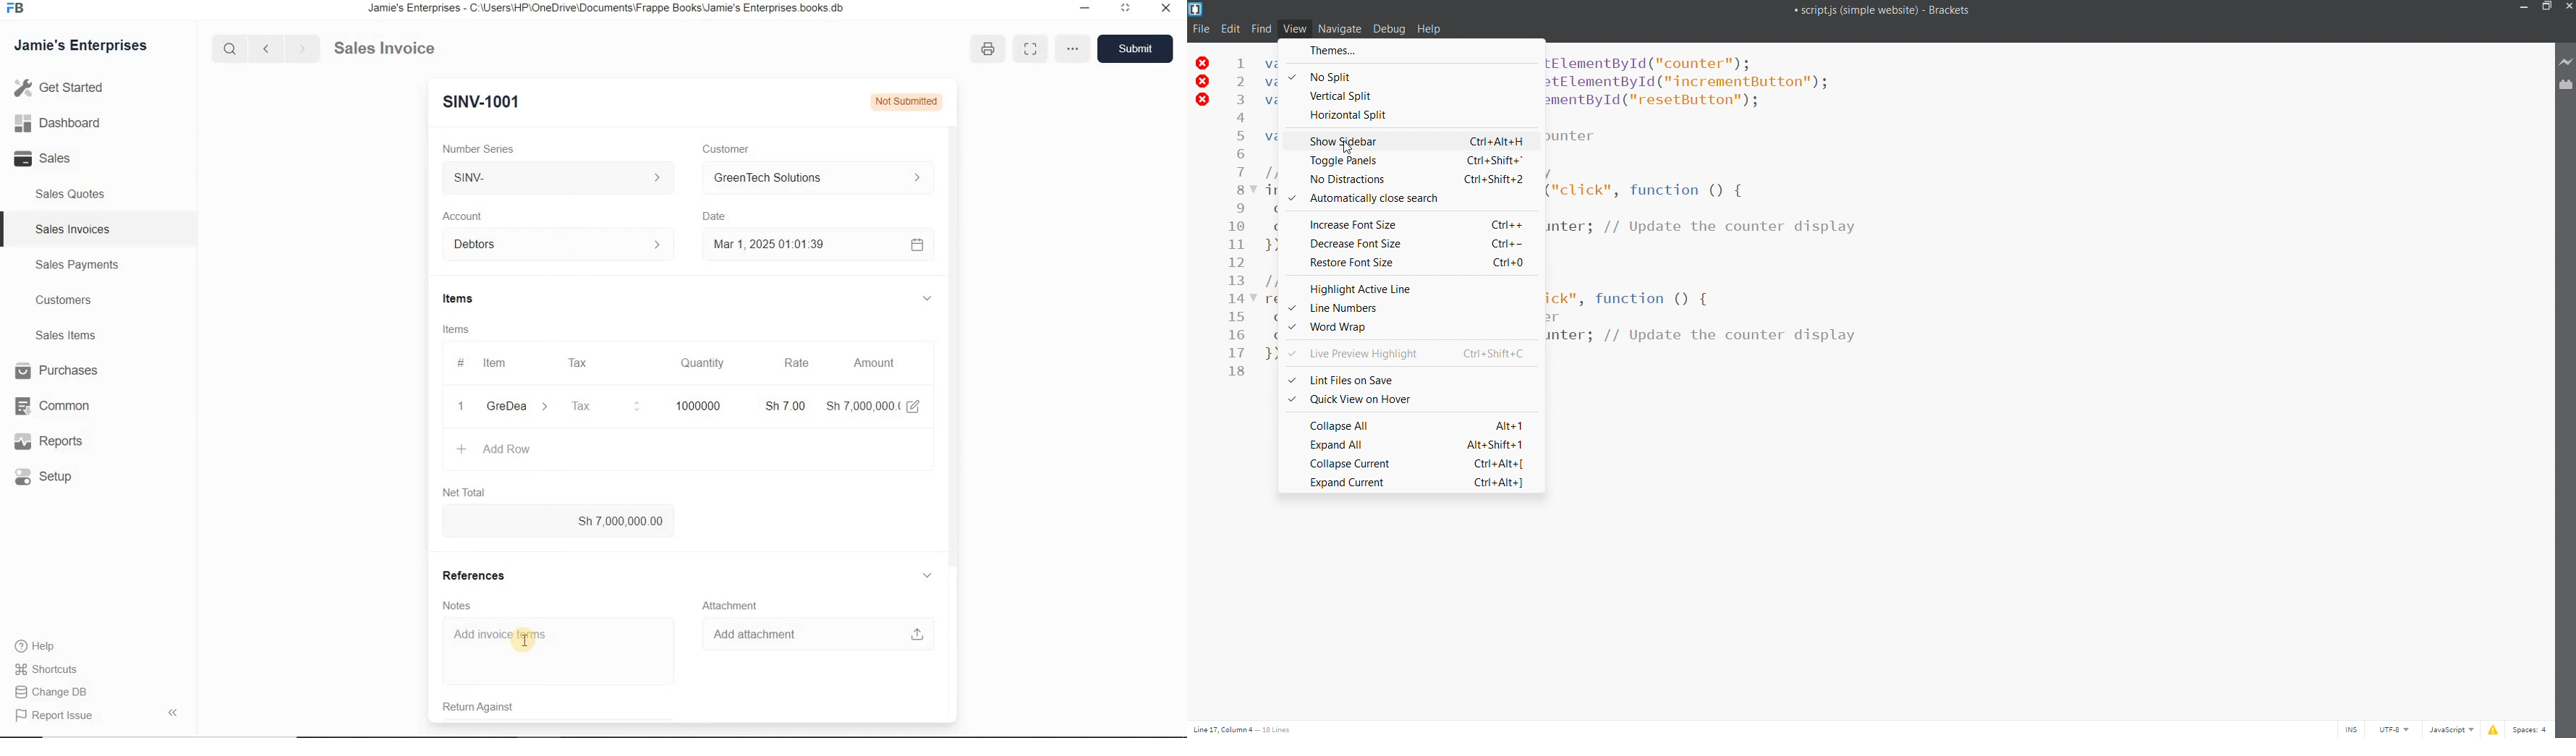  Describe the element at coordinates (580, 362) in the screenshot. I see `Tax` at that location.